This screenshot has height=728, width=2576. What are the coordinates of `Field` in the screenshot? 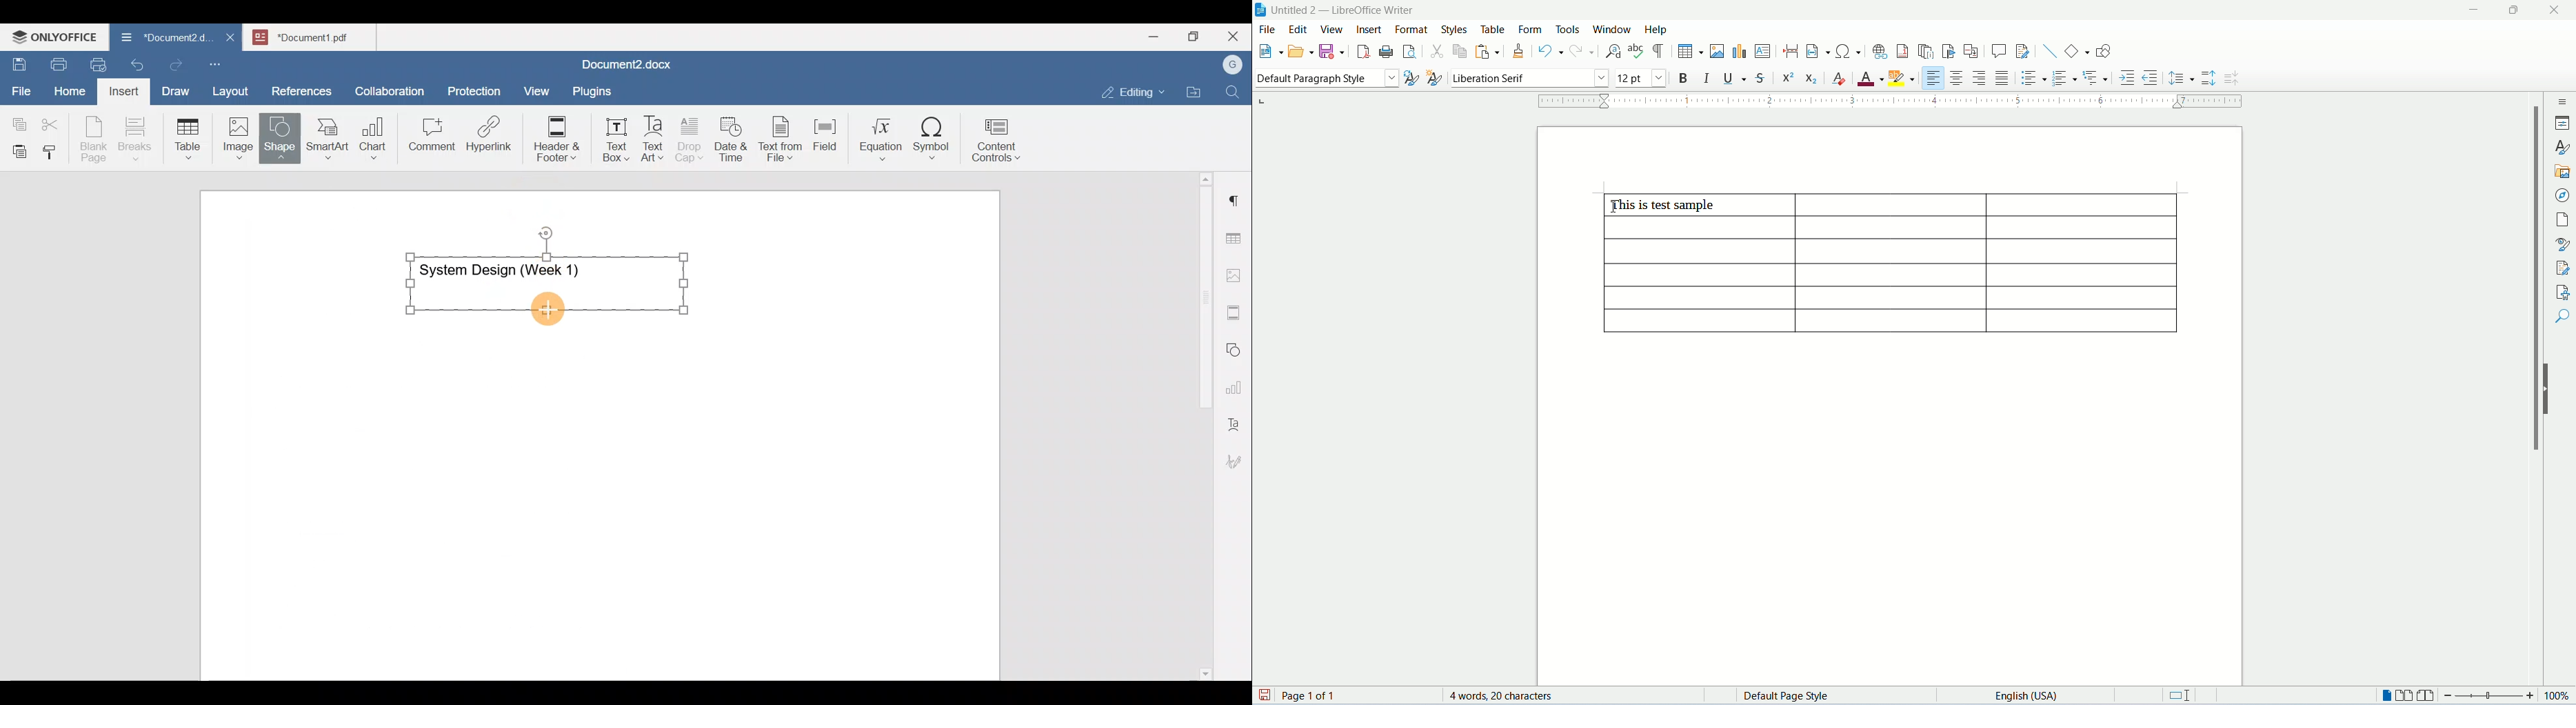 It's located at (825, 133).